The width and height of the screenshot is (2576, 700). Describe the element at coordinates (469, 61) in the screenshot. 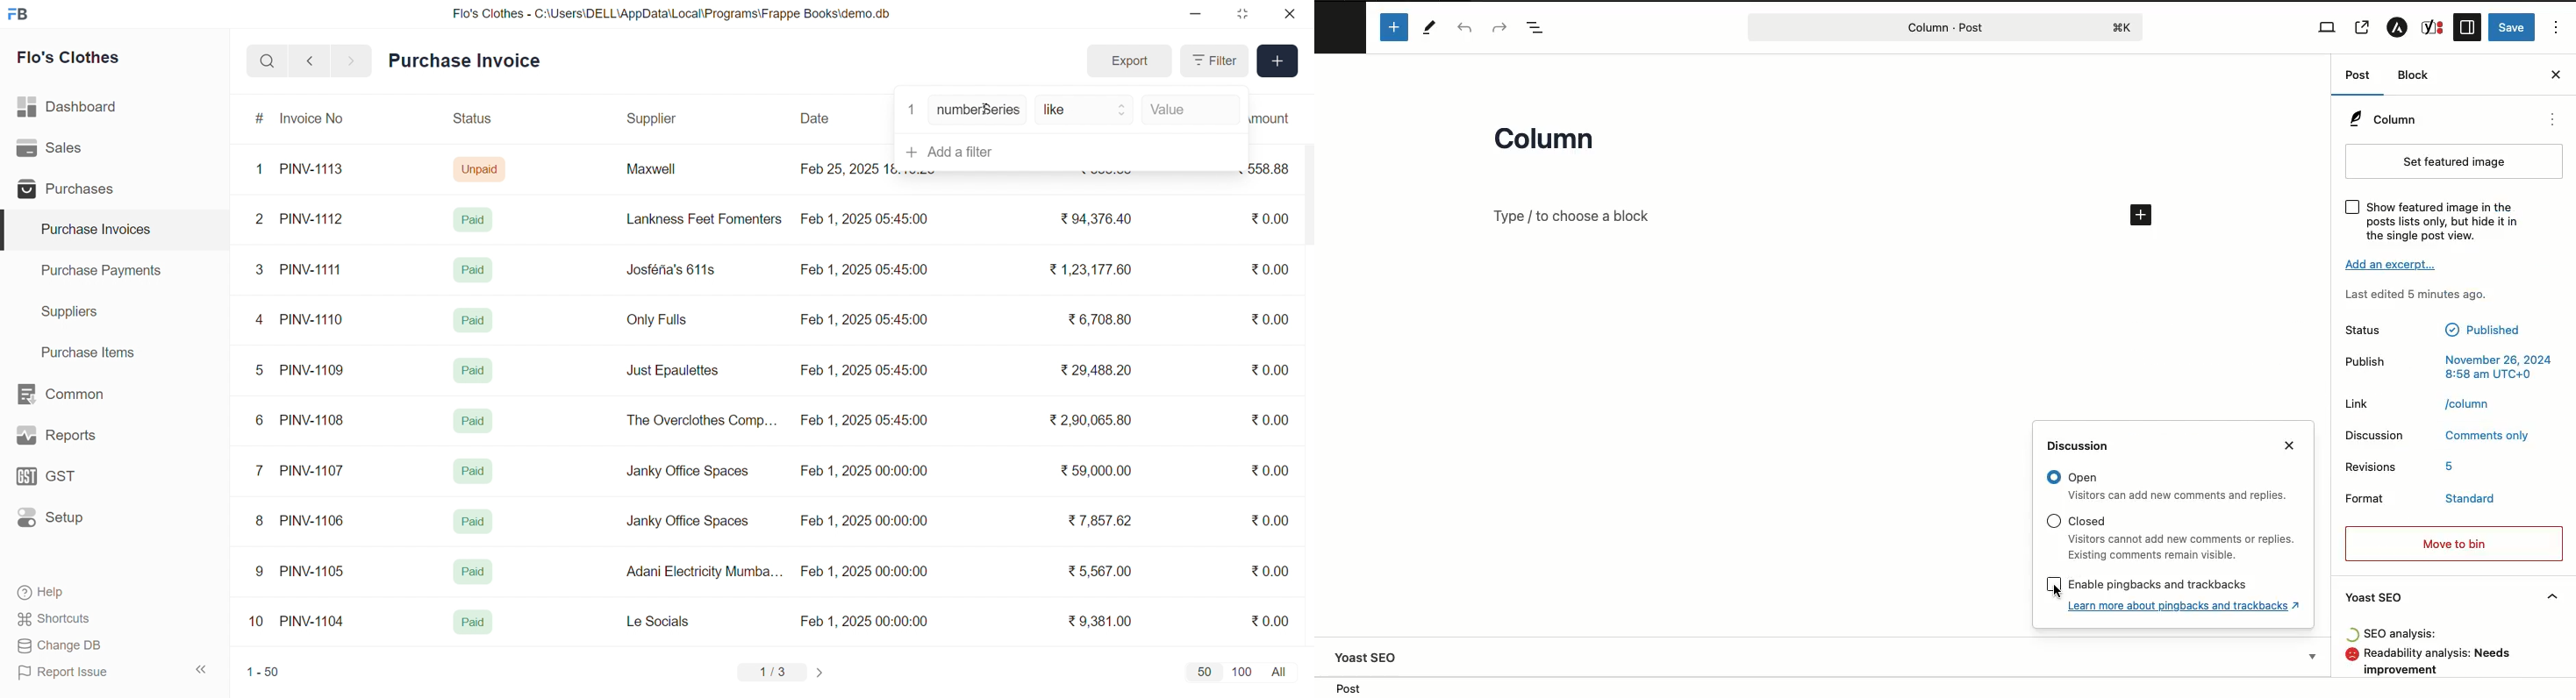

I see `Purchase Invoice` at that location.